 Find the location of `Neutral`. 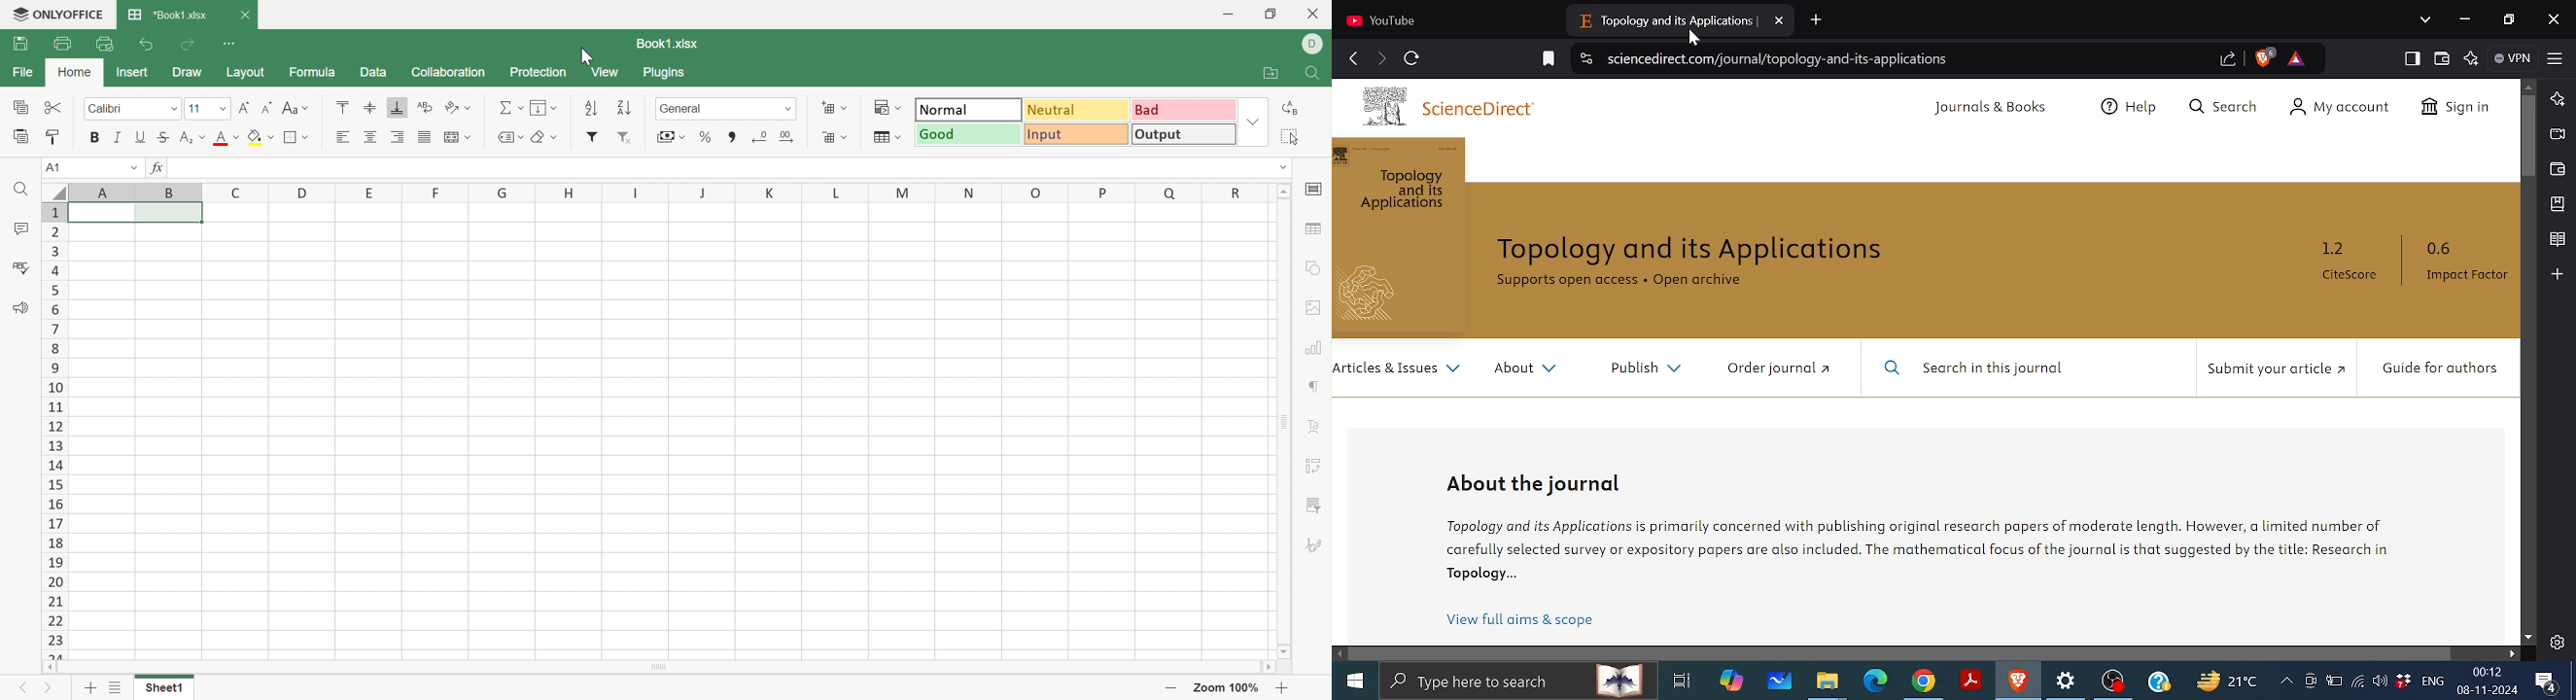

Neutral is located at coordinates (1075, 109).